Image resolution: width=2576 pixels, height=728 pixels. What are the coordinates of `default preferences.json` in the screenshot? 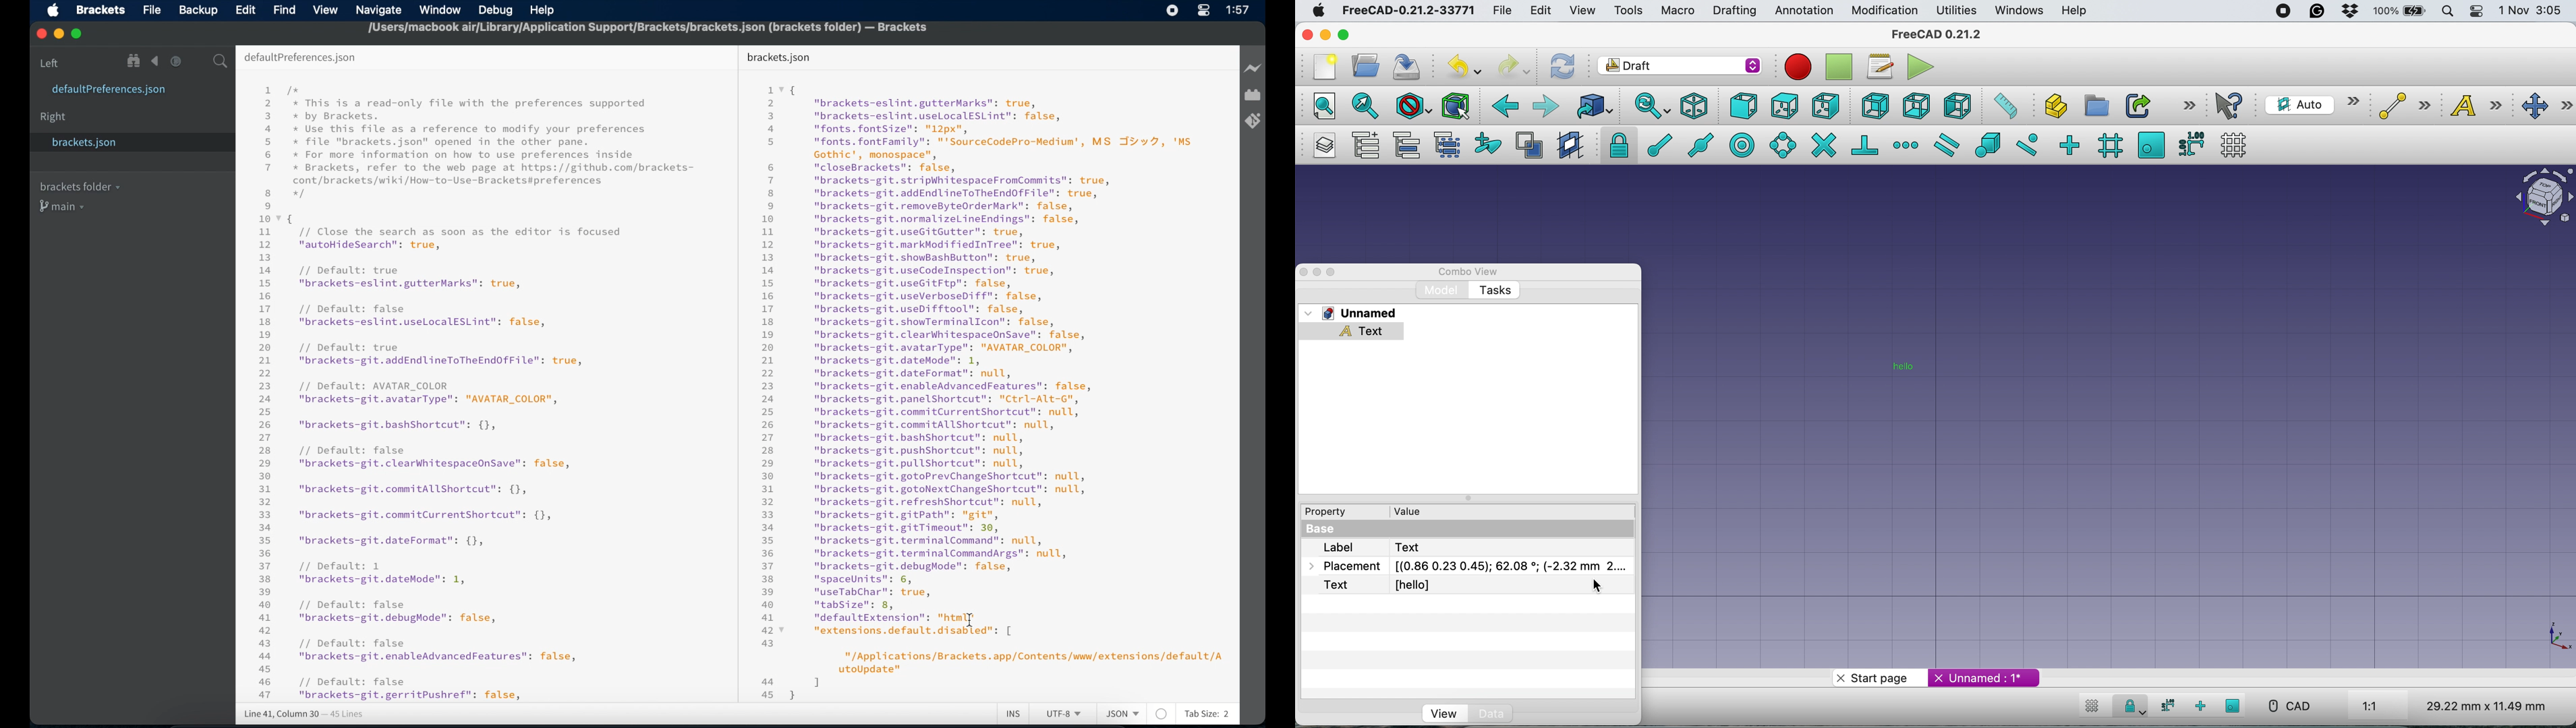 It's located at (300, 58).